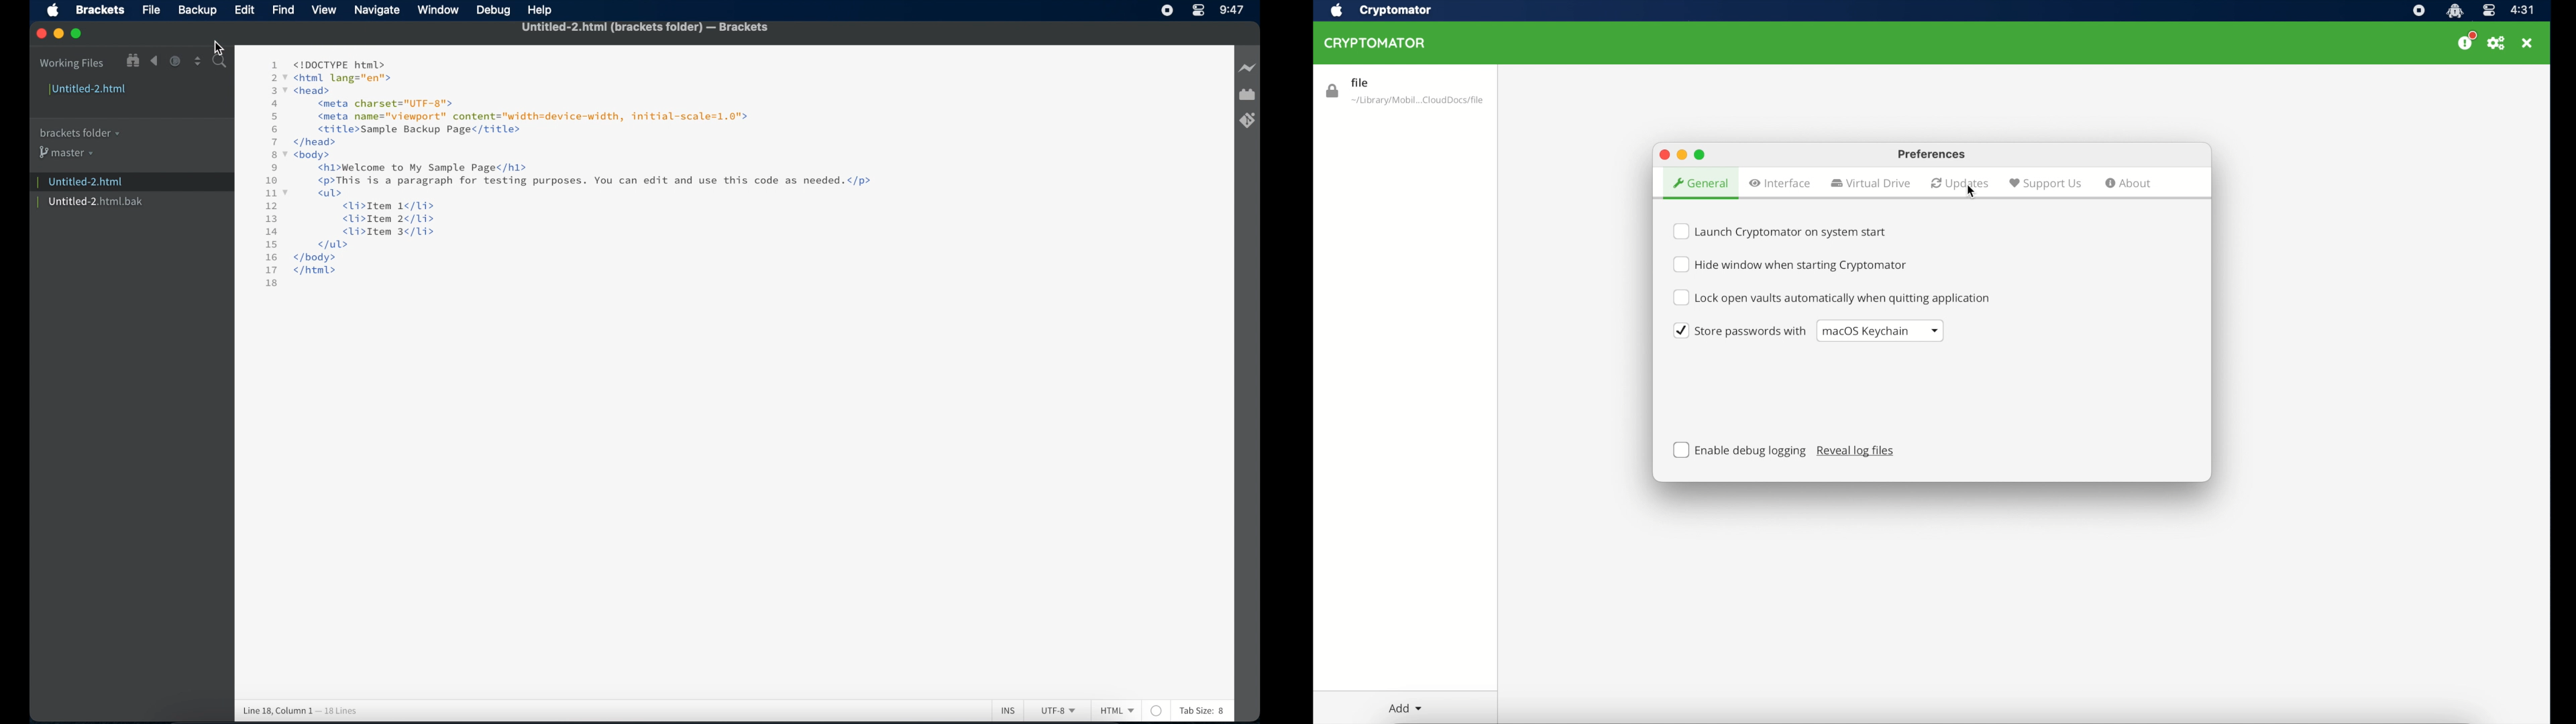 Image resolution: width=2576 pixels, height=728 pixels. What do you see at coordinates (198, 10) in the screenshot?
I see `Backup` at bounding box center [198, 10].